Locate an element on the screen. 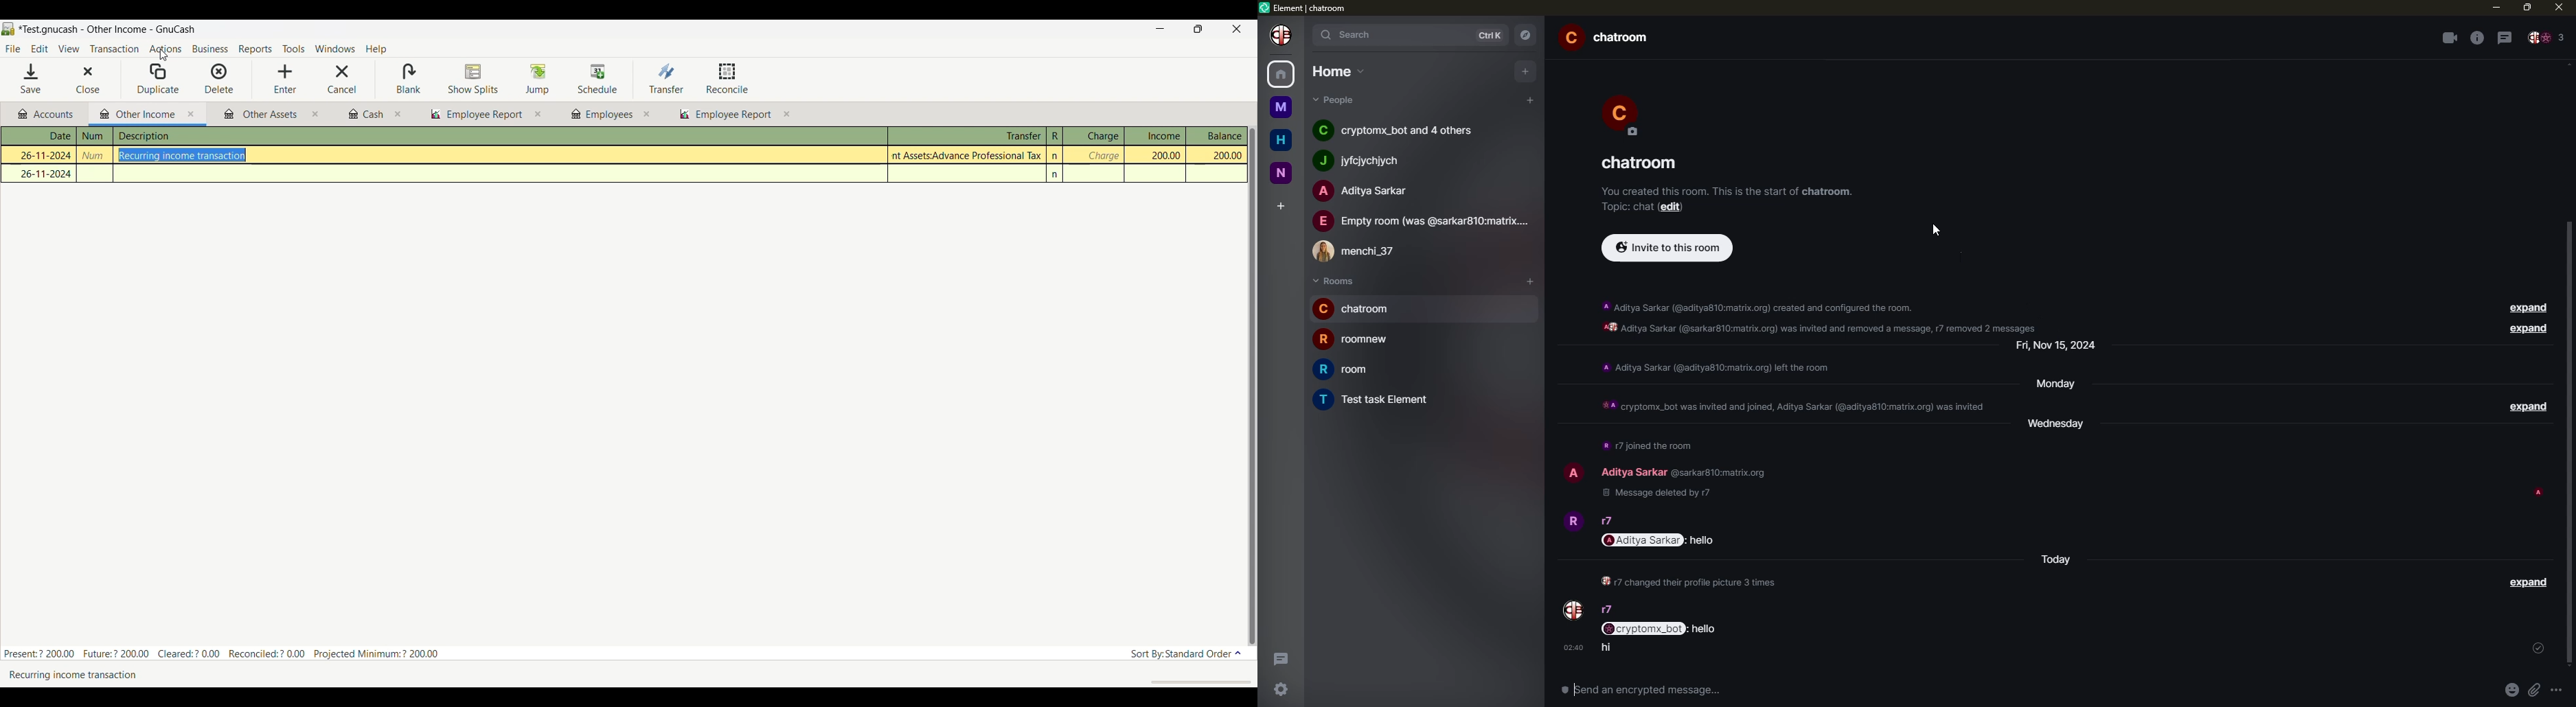  options is located at coordinates (2563, 690).